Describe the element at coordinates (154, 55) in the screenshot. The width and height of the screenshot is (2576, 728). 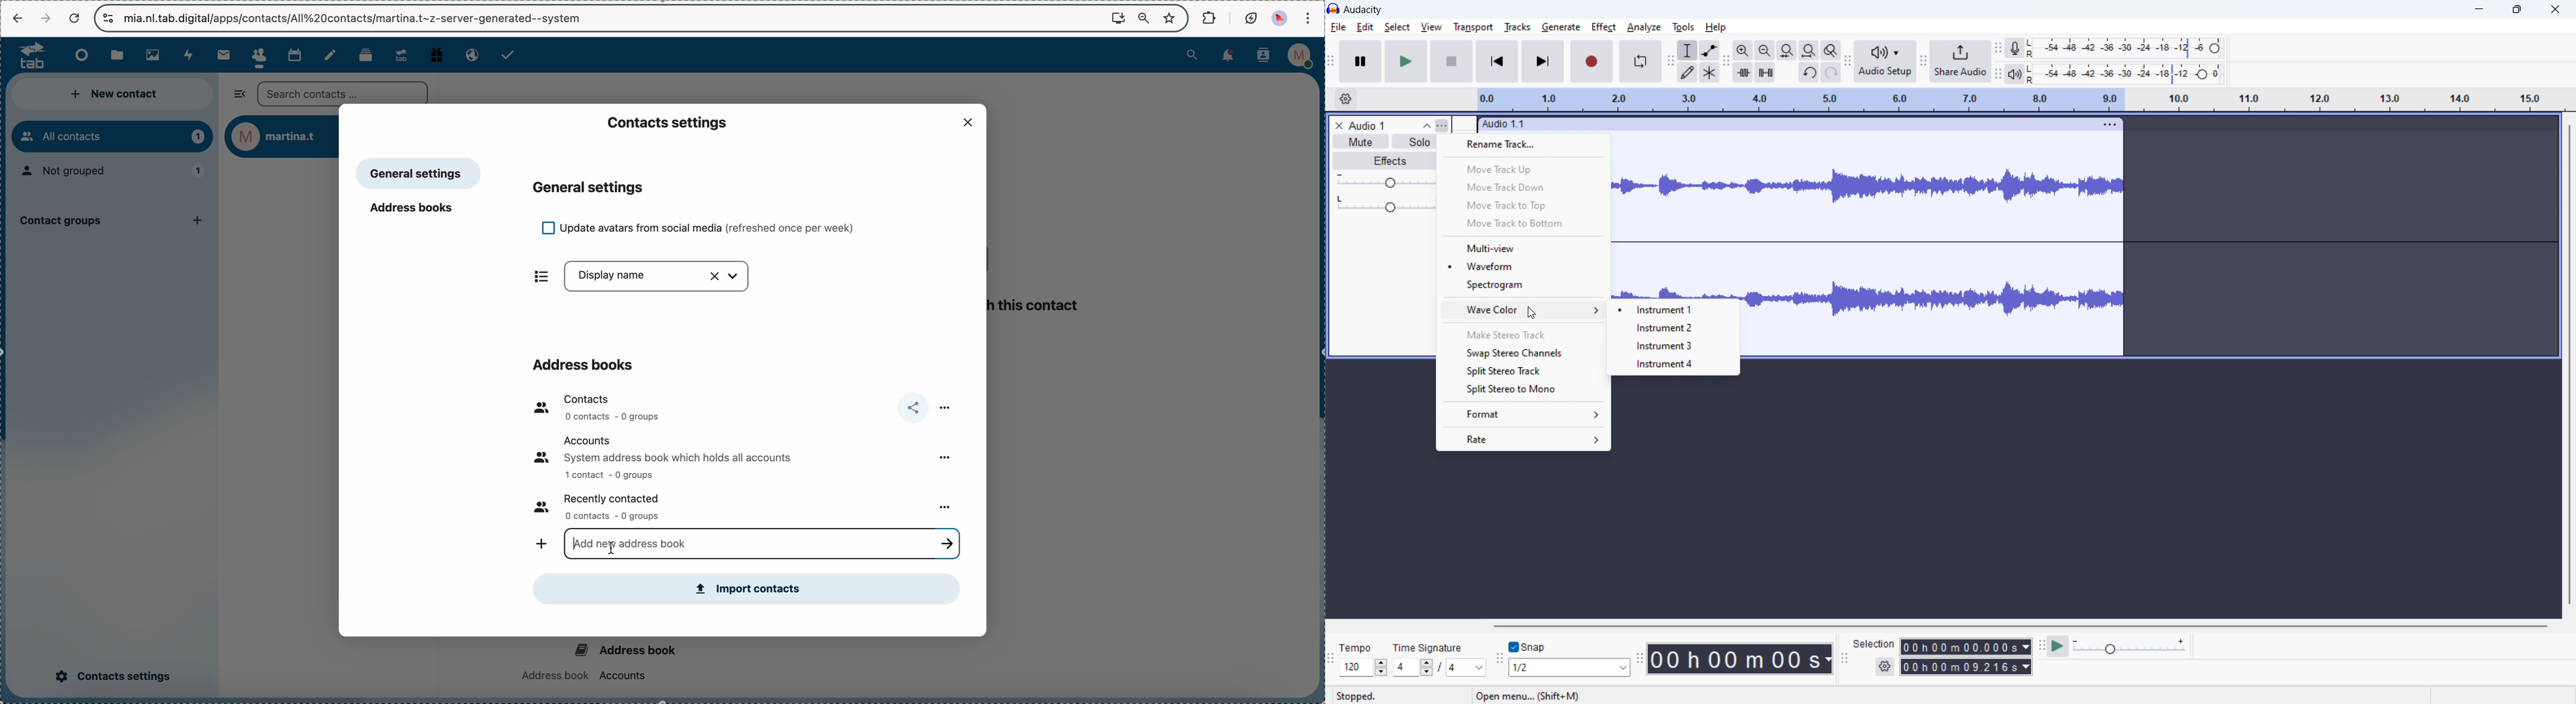
I see `photos` at that location.